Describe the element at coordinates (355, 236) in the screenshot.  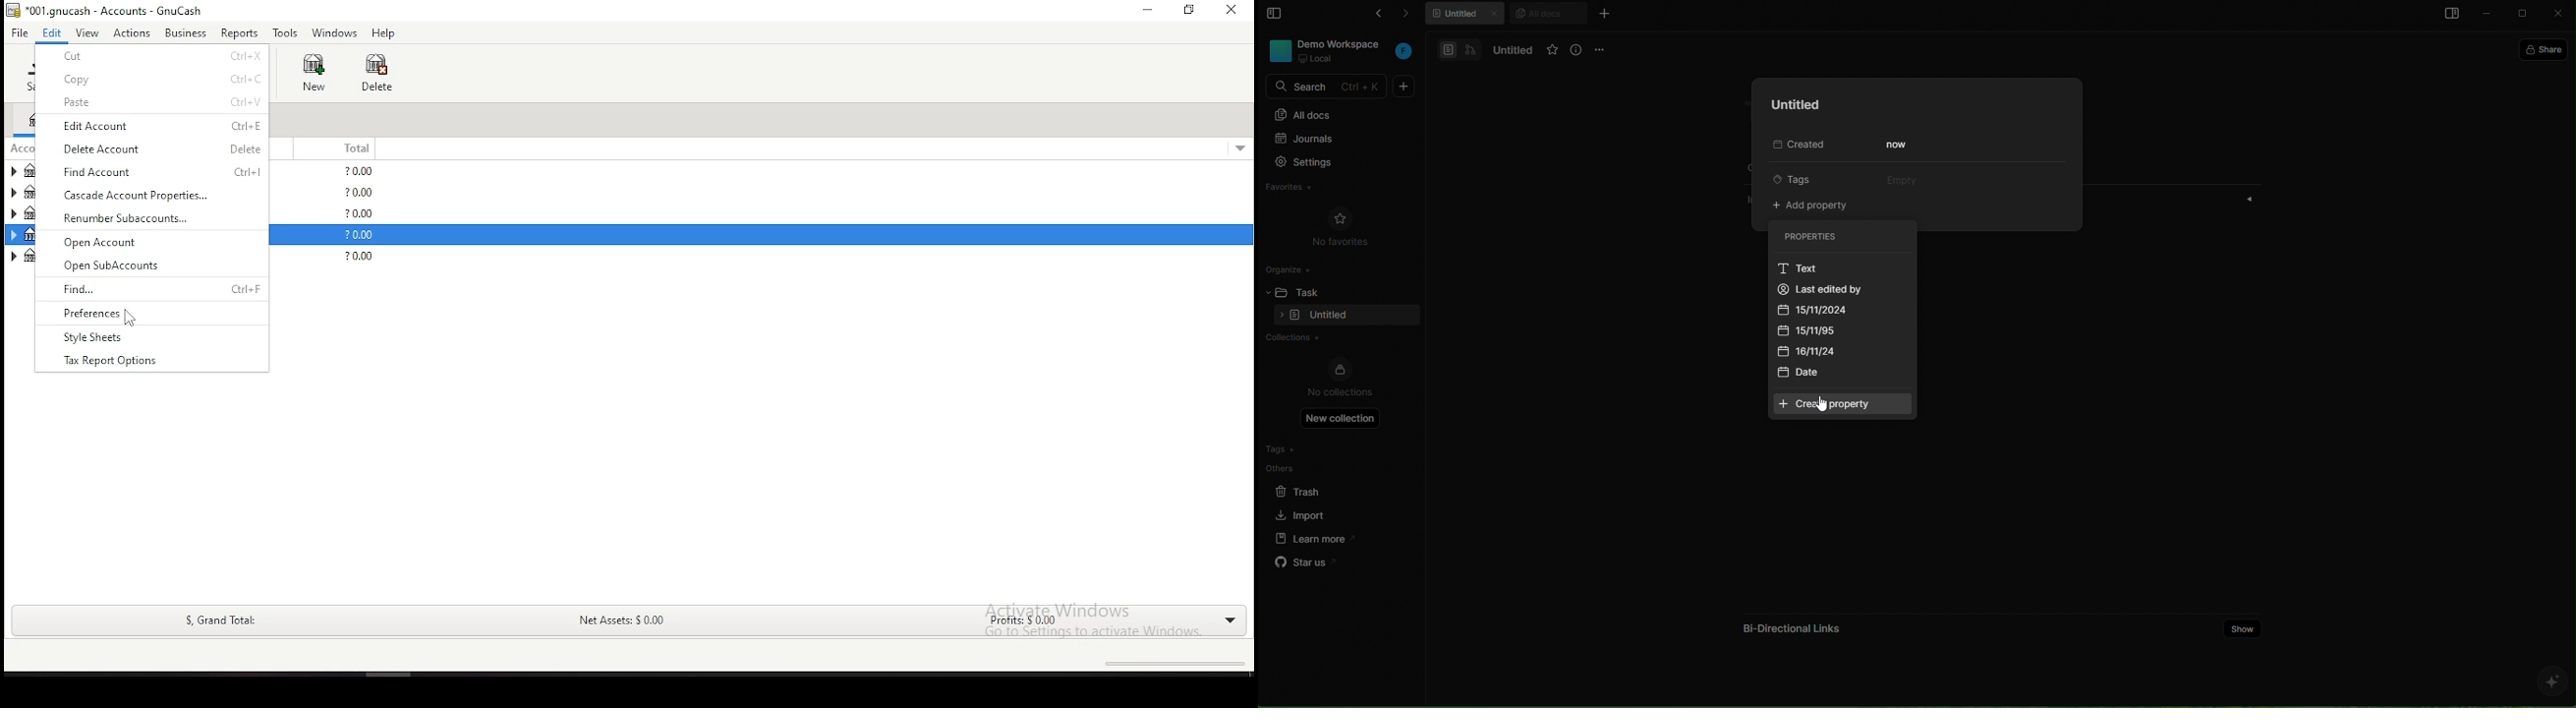
I see `? 0.00` at that location.